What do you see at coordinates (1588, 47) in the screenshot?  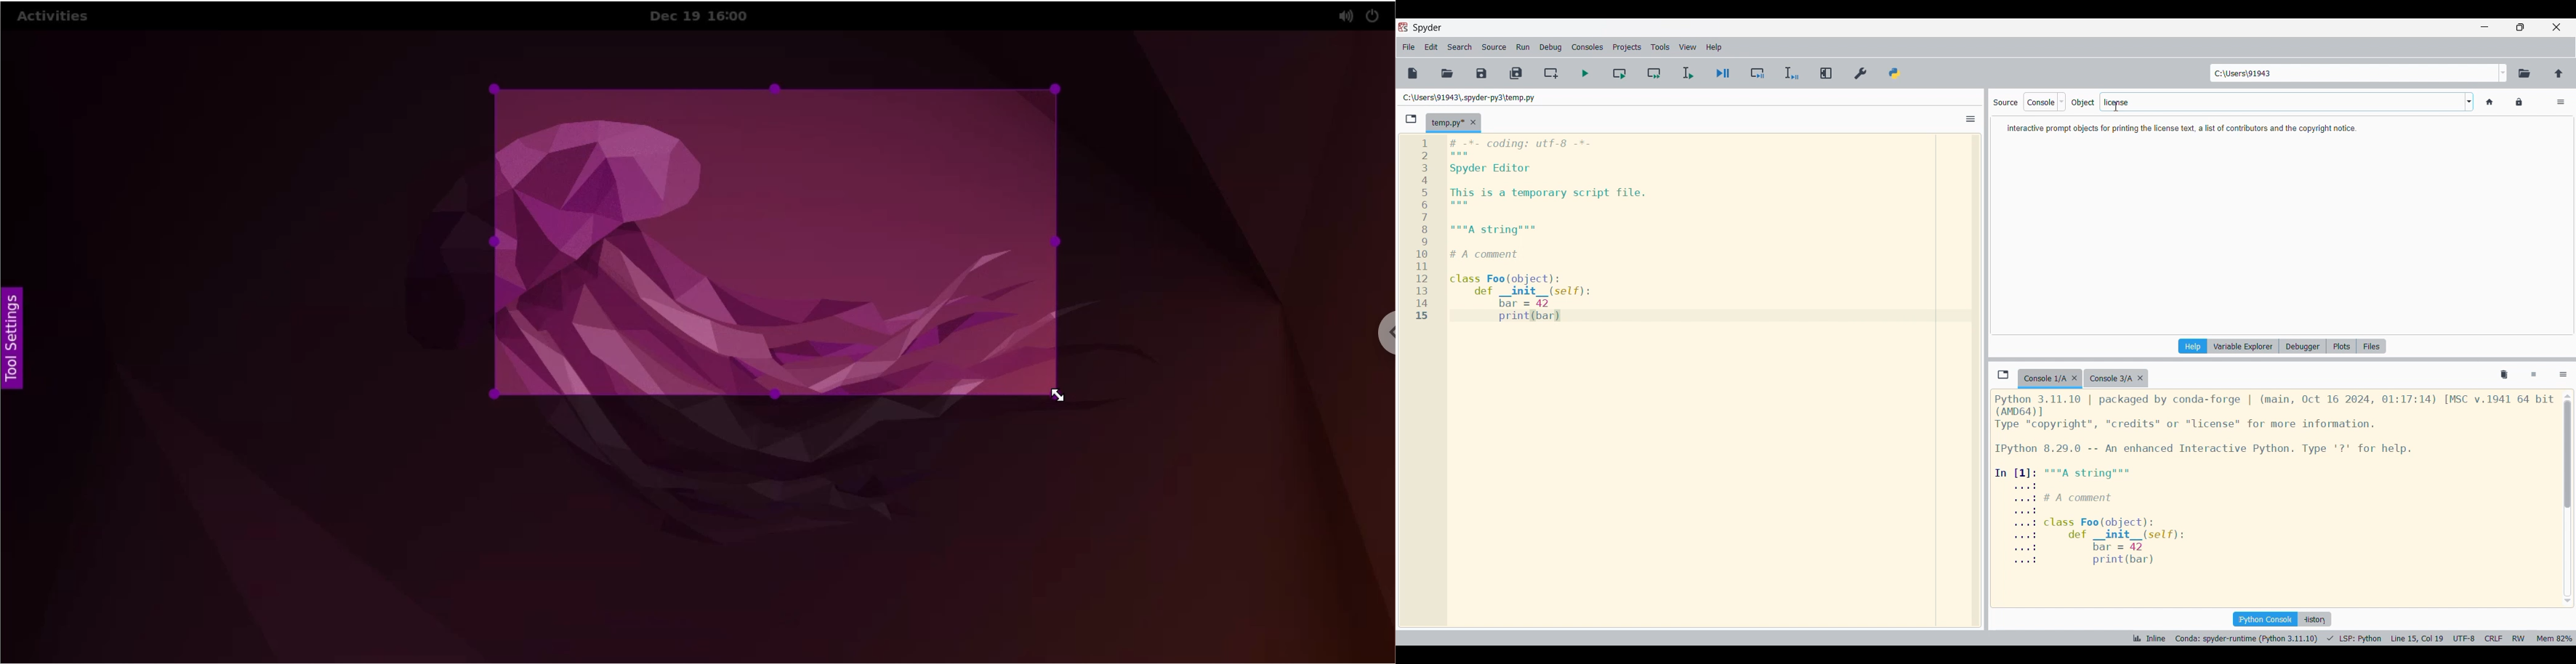 I see `Consoles menu` at bounding box center [1588, 47].